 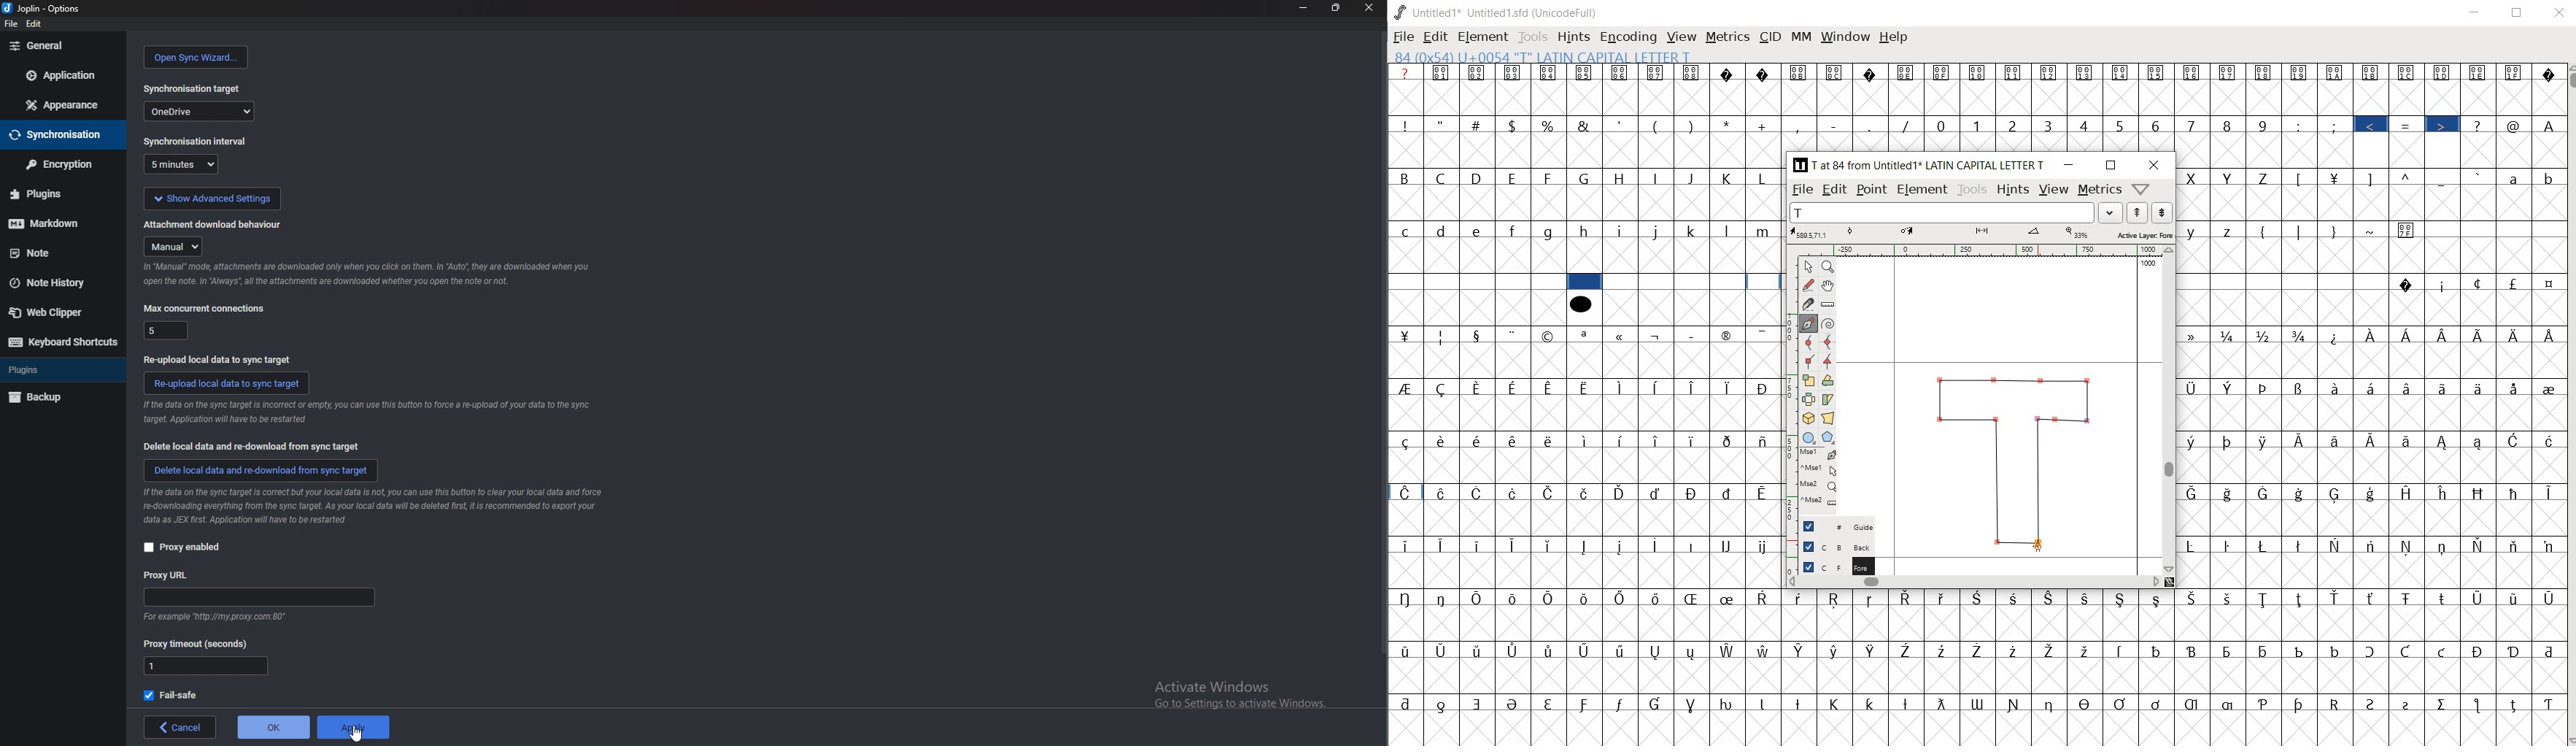 What do you see at coordinates (1906, 649) in the screenshot?
I see `Symbol` at bounding box center [1906, 649].